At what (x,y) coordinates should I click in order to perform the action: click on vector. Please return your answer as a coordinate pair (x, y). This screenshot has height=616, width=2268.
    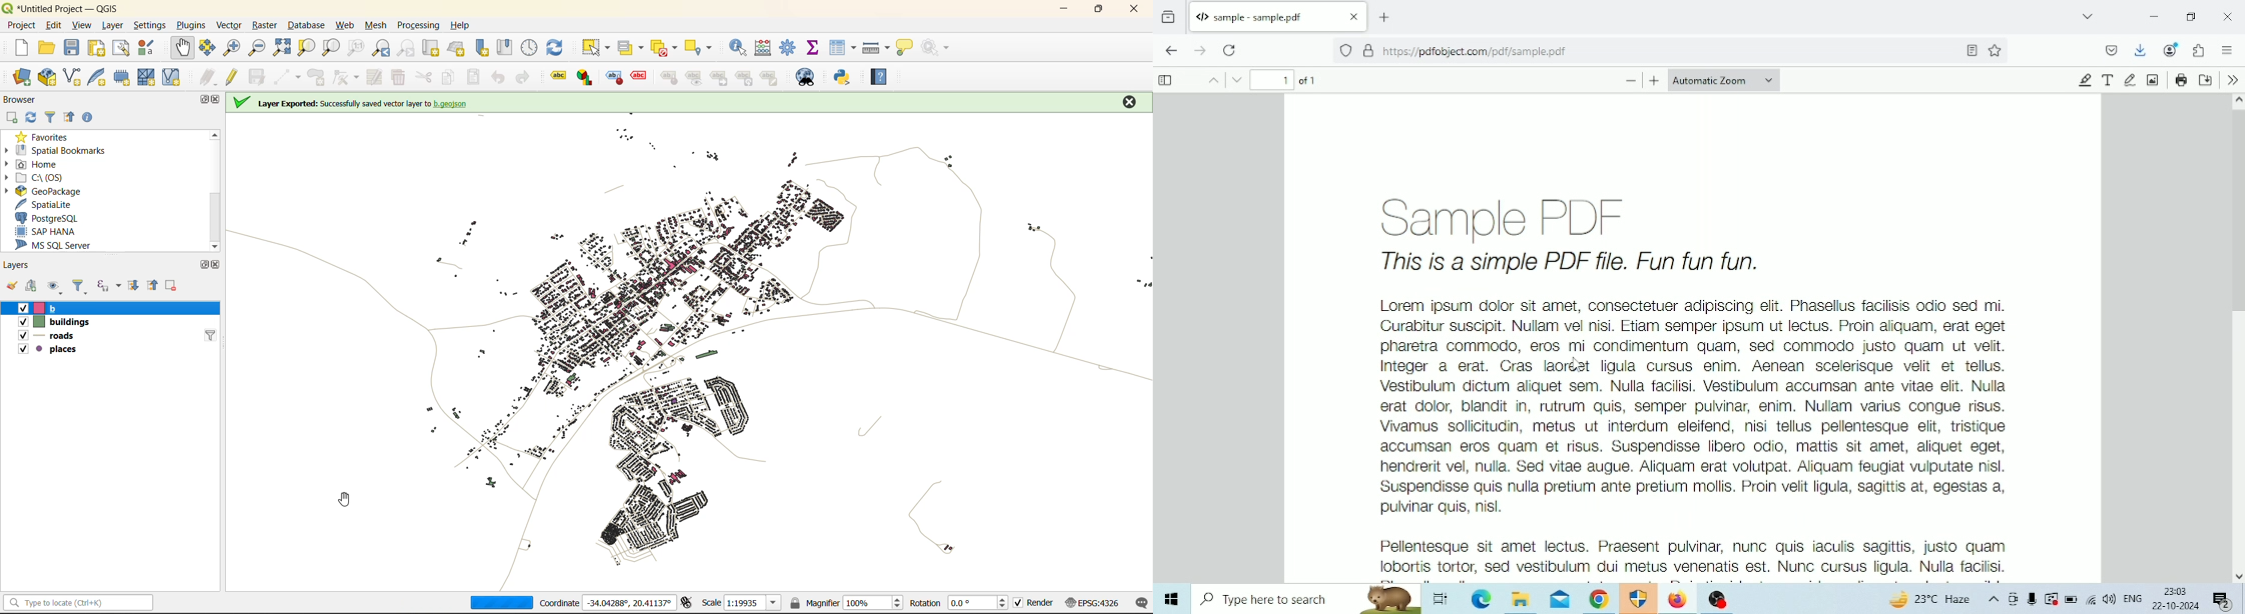
    Looking at the image, I should click on (233, 26).